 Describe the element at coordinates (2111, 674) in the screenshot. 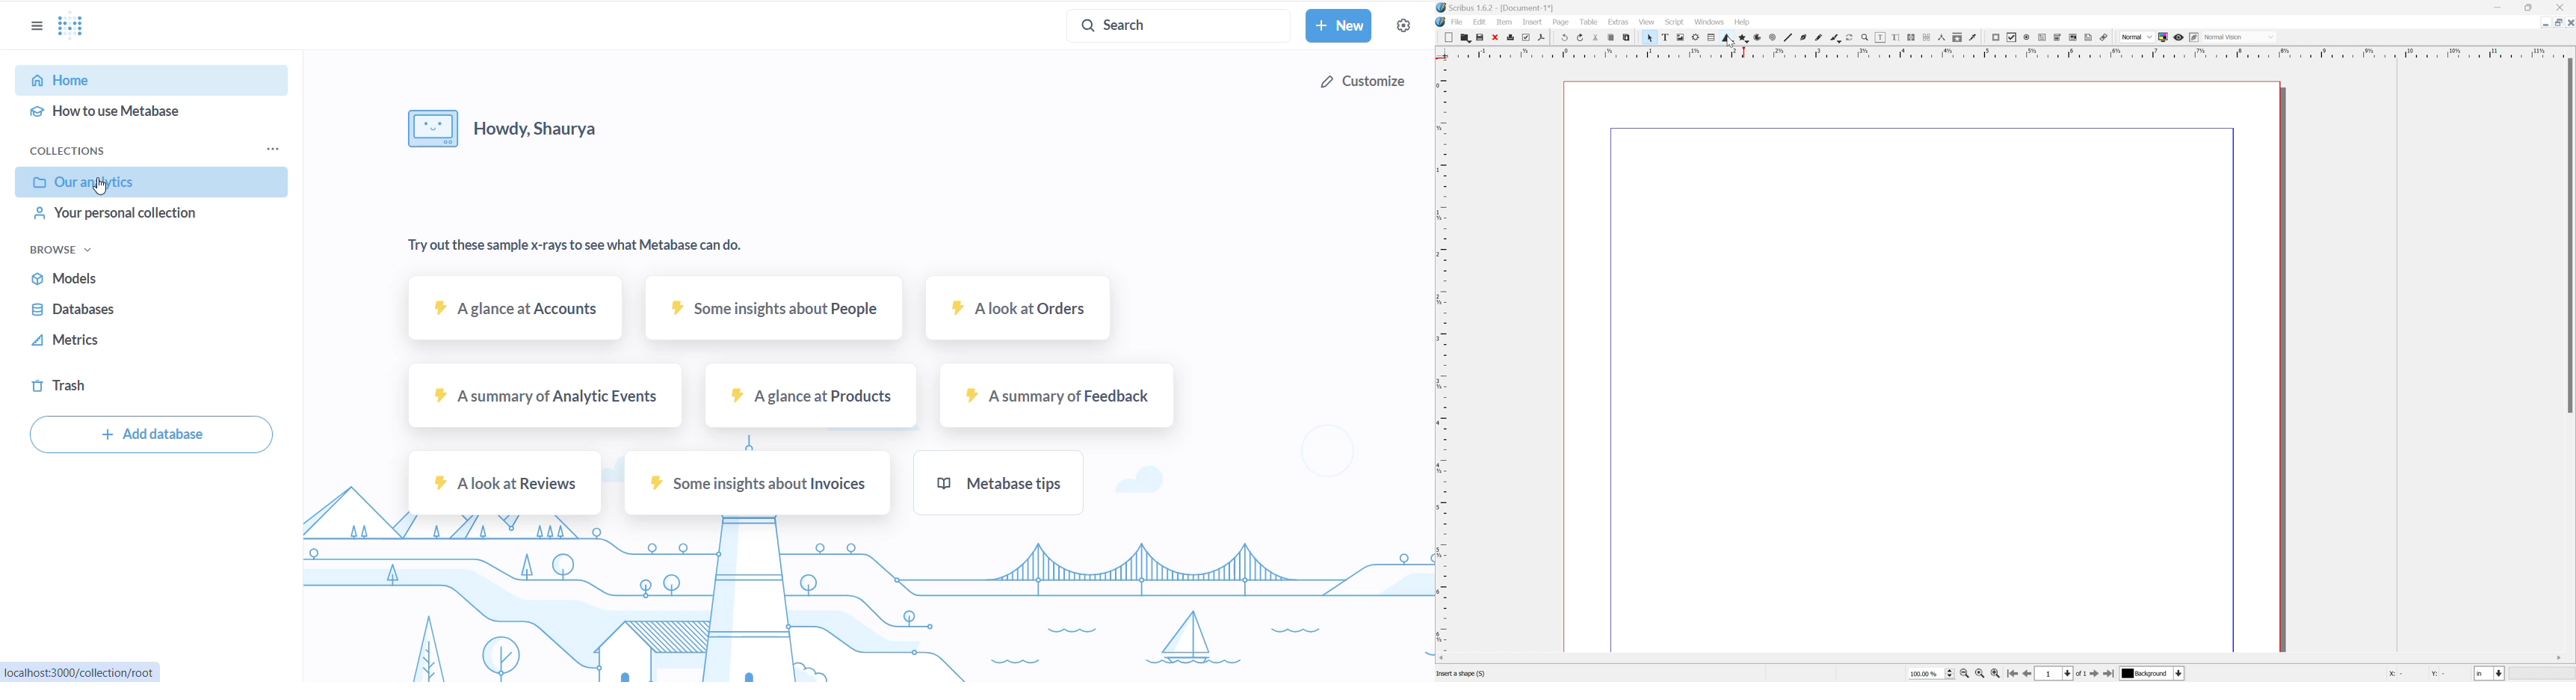

I see `Go to last page` at that location.